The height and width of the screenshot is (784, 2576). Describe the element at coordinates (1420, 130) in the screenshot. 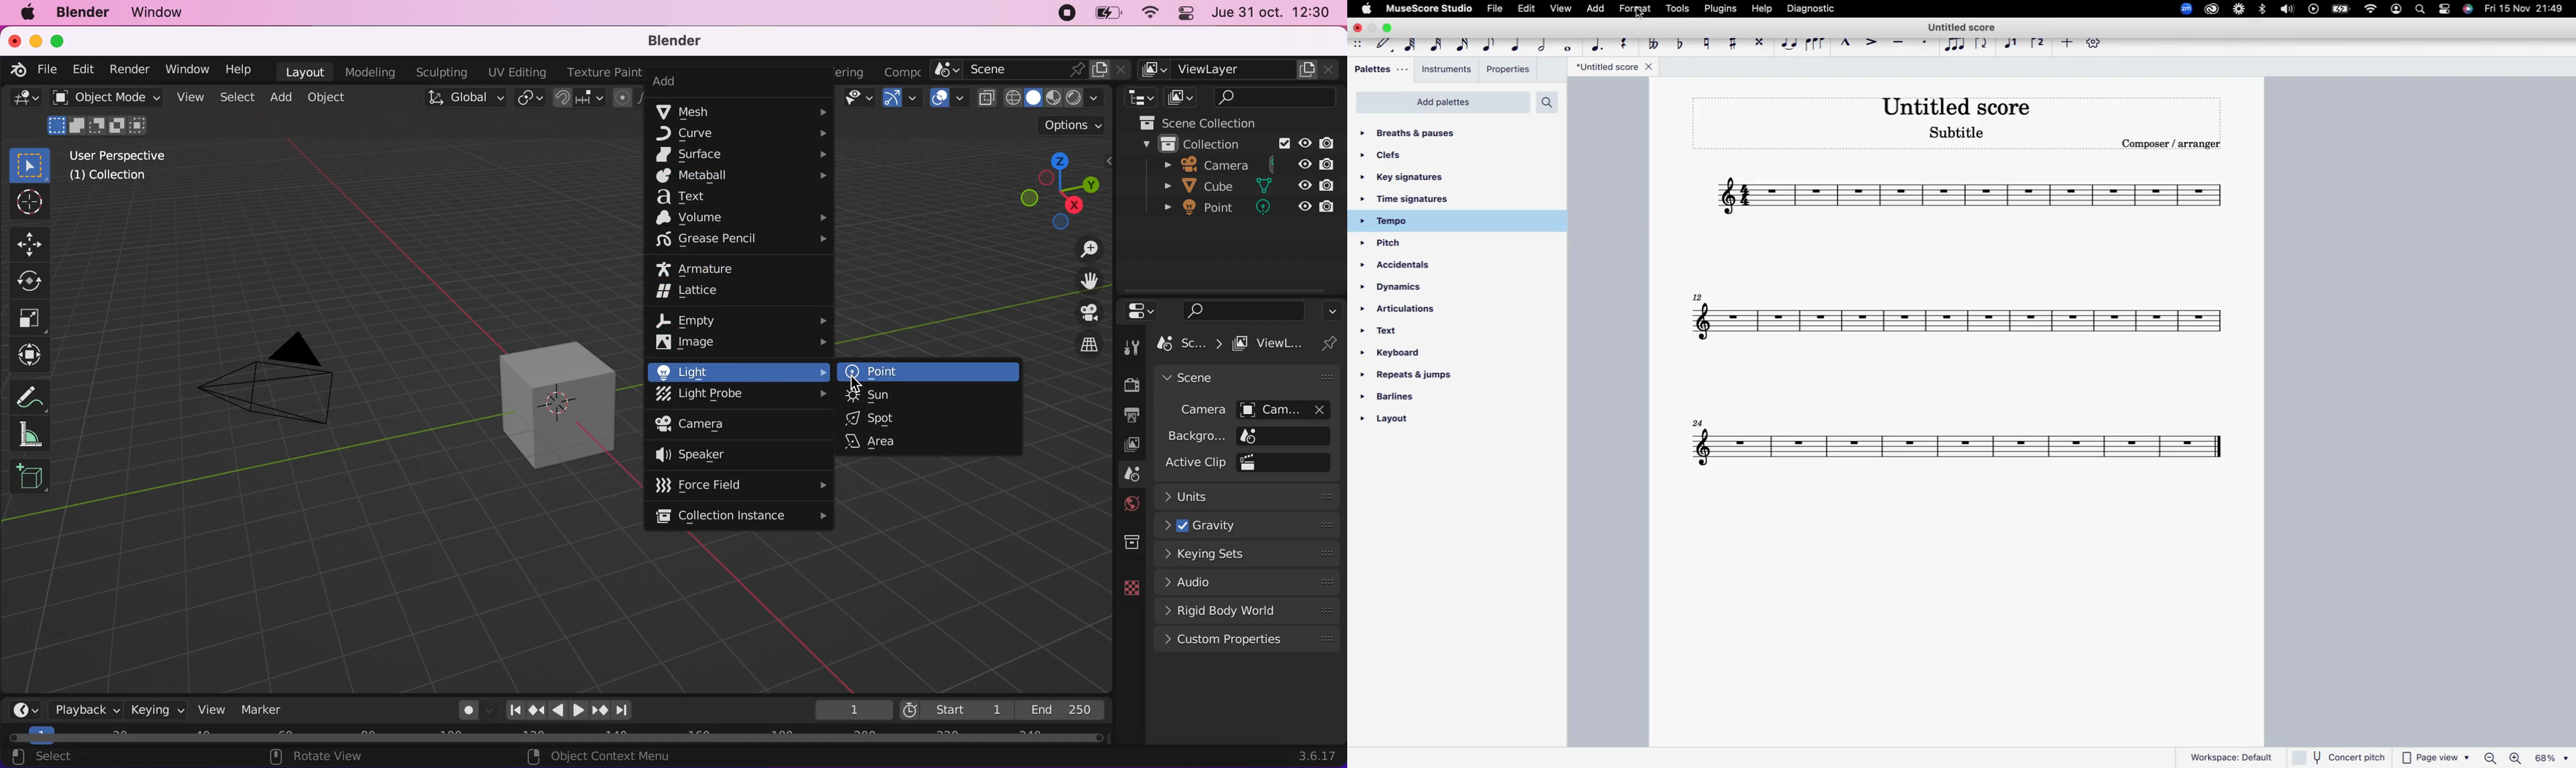

I see `breaths & pauses` at that location.